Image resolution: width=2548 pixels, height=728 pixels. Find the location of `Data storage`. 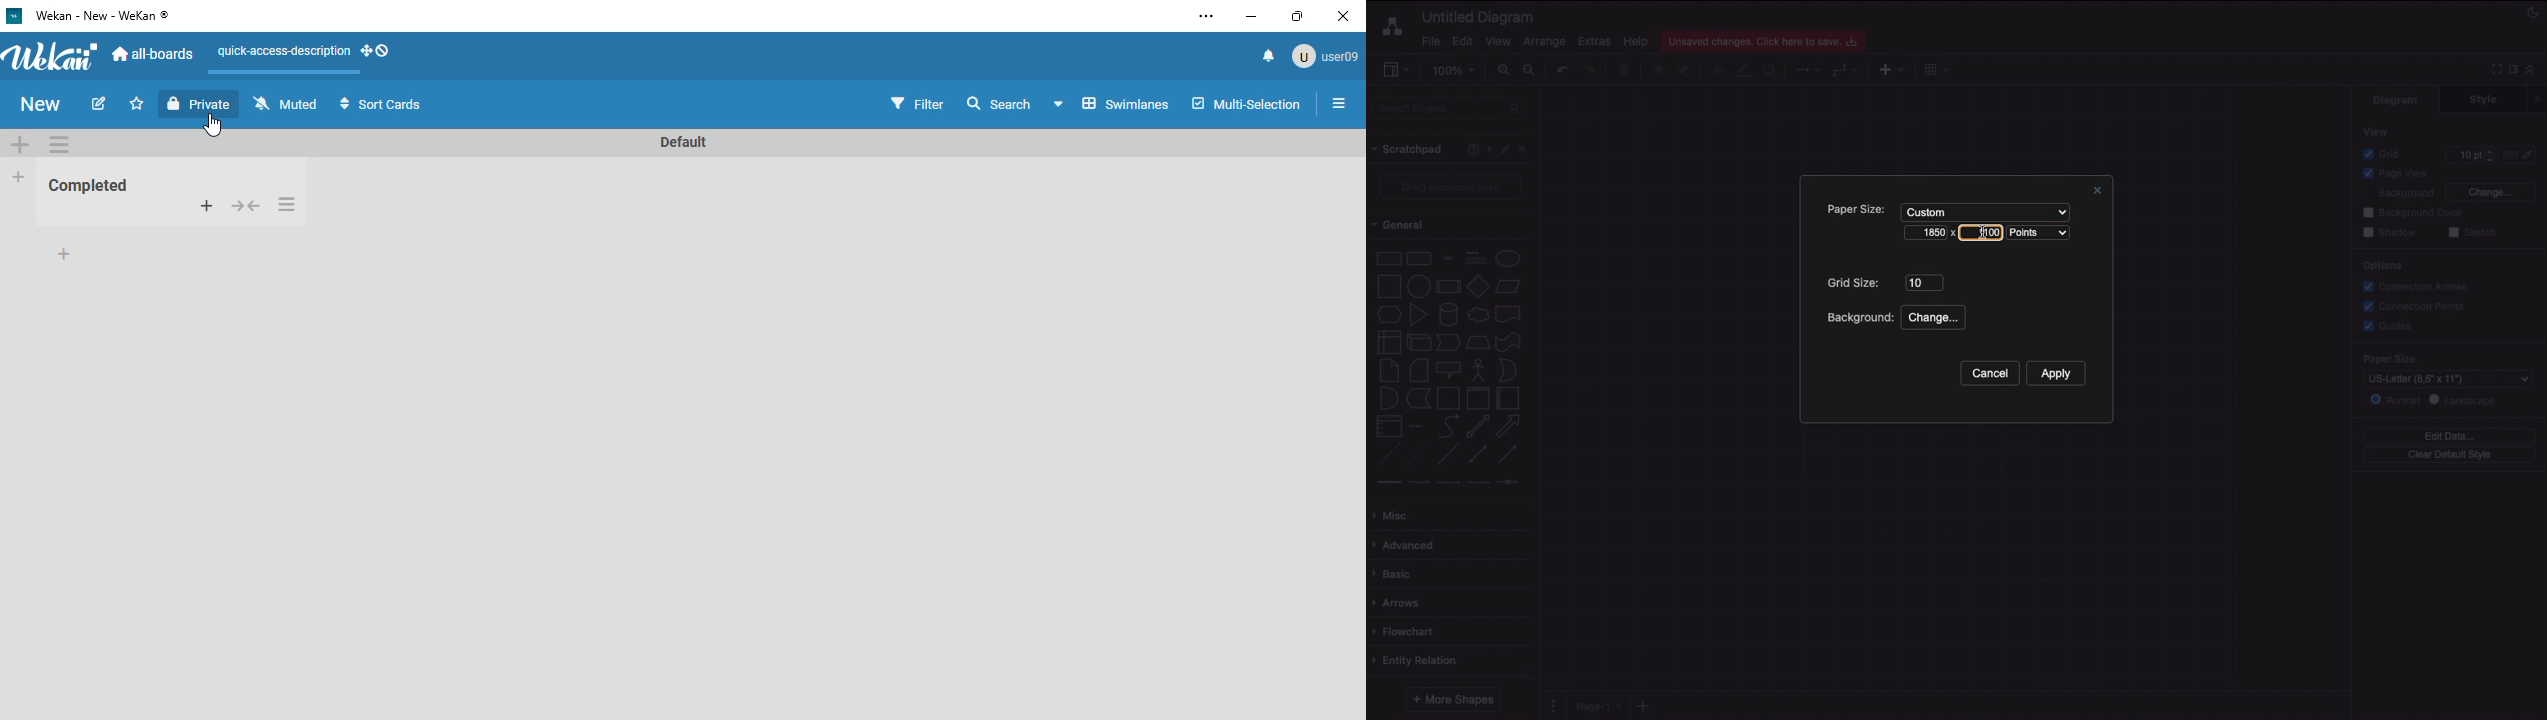

Data storage is located at coordinates (1419, 399).